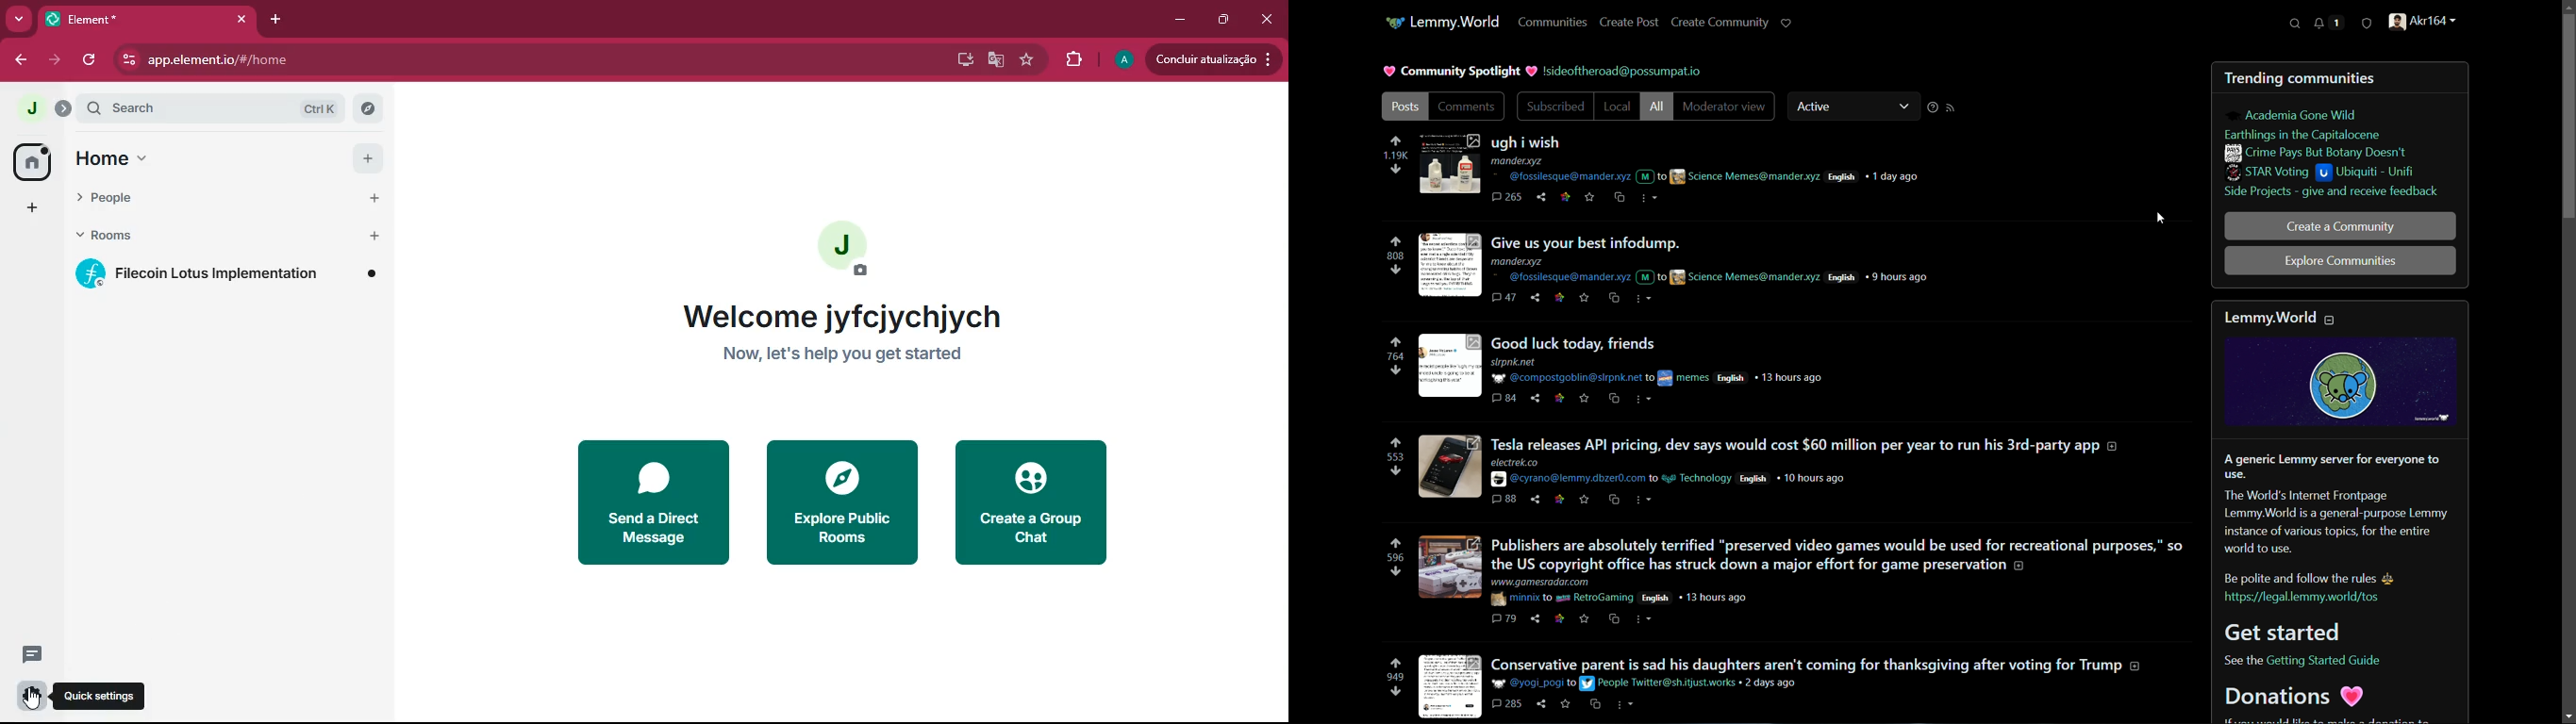 The width and height of the screenshot is (2576, 728). What do you see at coordinates (1601, 243) in the screenshot?
I see `give us your best infodump.` at bounding box center [1601, 243].